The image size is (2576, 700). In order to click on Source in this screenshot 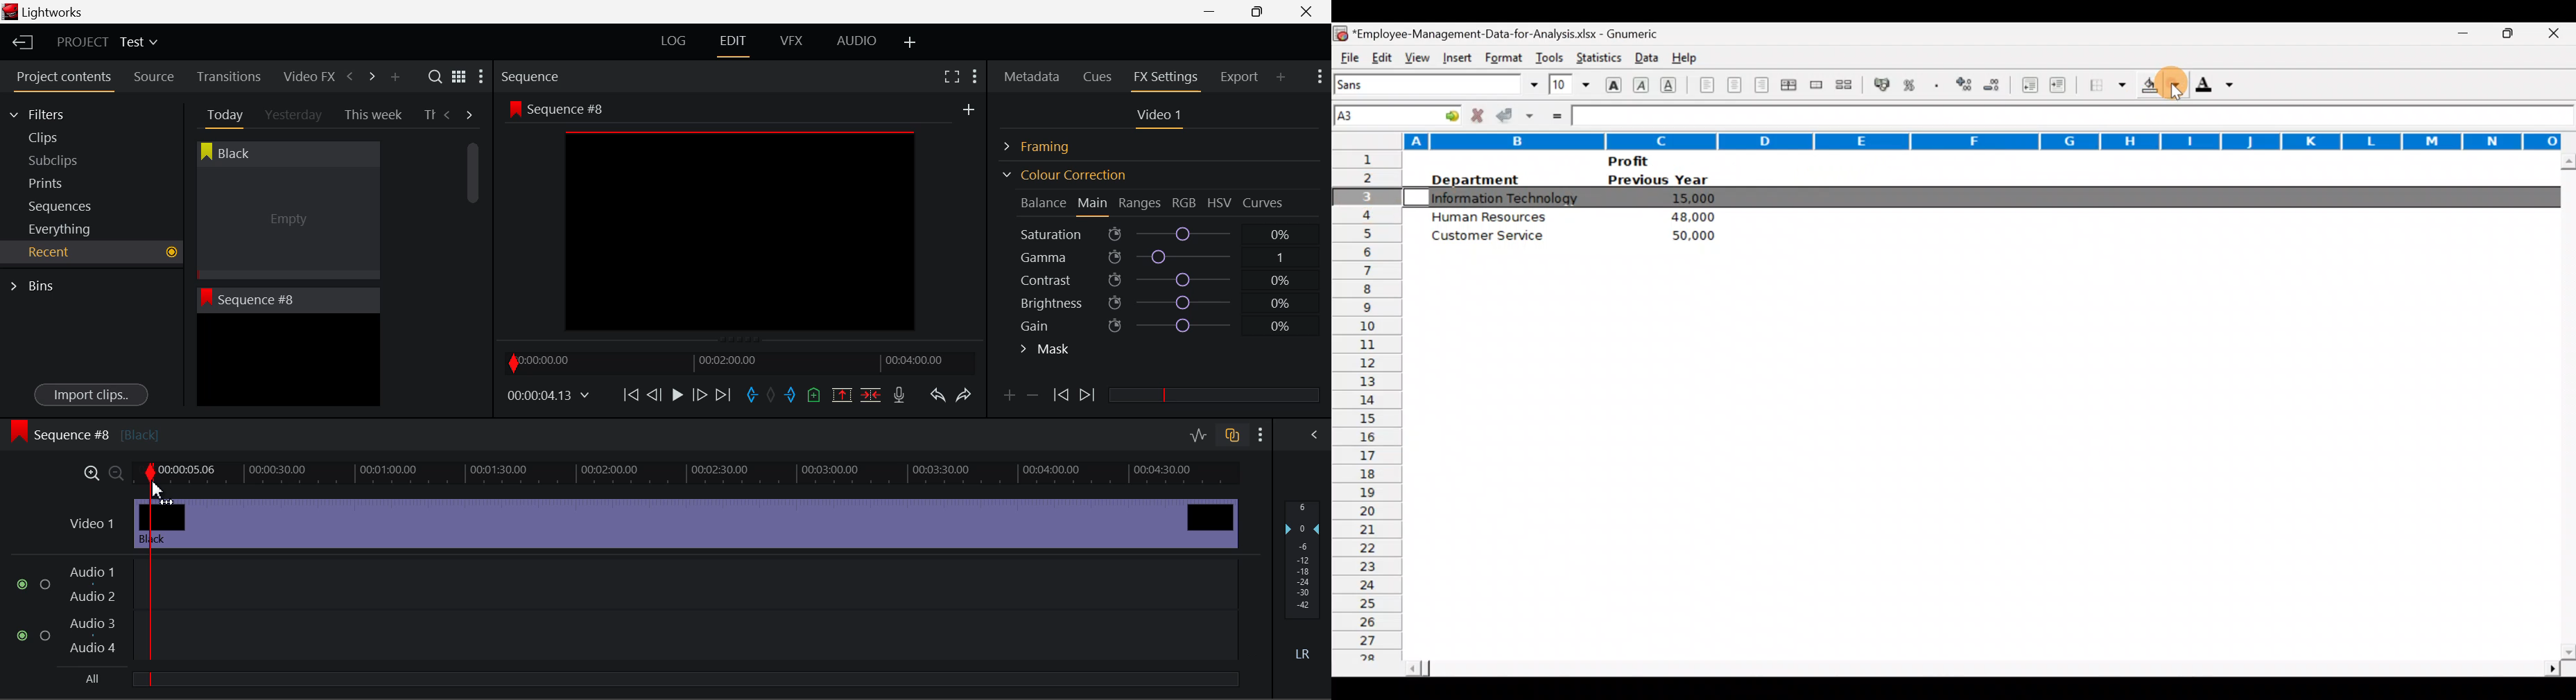, I will do `click(154, 77)`.